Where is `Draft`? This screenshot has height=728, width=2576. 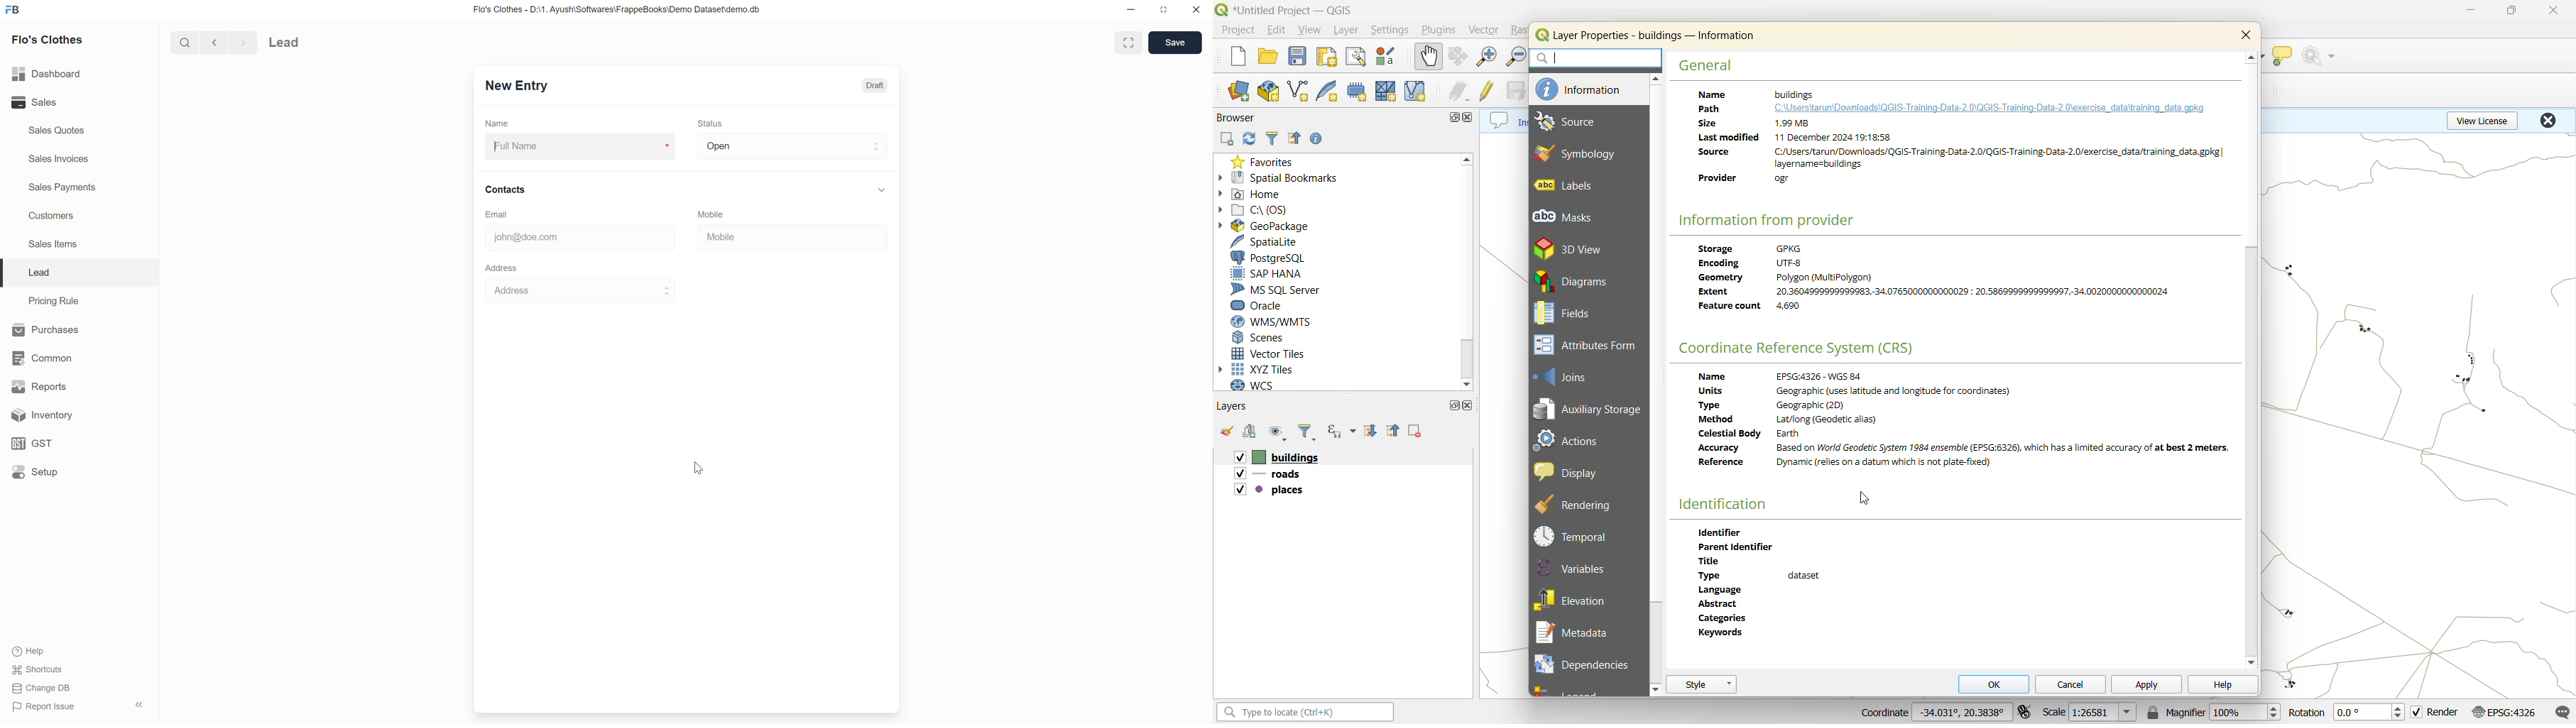
Draft is located at coordinates (875, 85).